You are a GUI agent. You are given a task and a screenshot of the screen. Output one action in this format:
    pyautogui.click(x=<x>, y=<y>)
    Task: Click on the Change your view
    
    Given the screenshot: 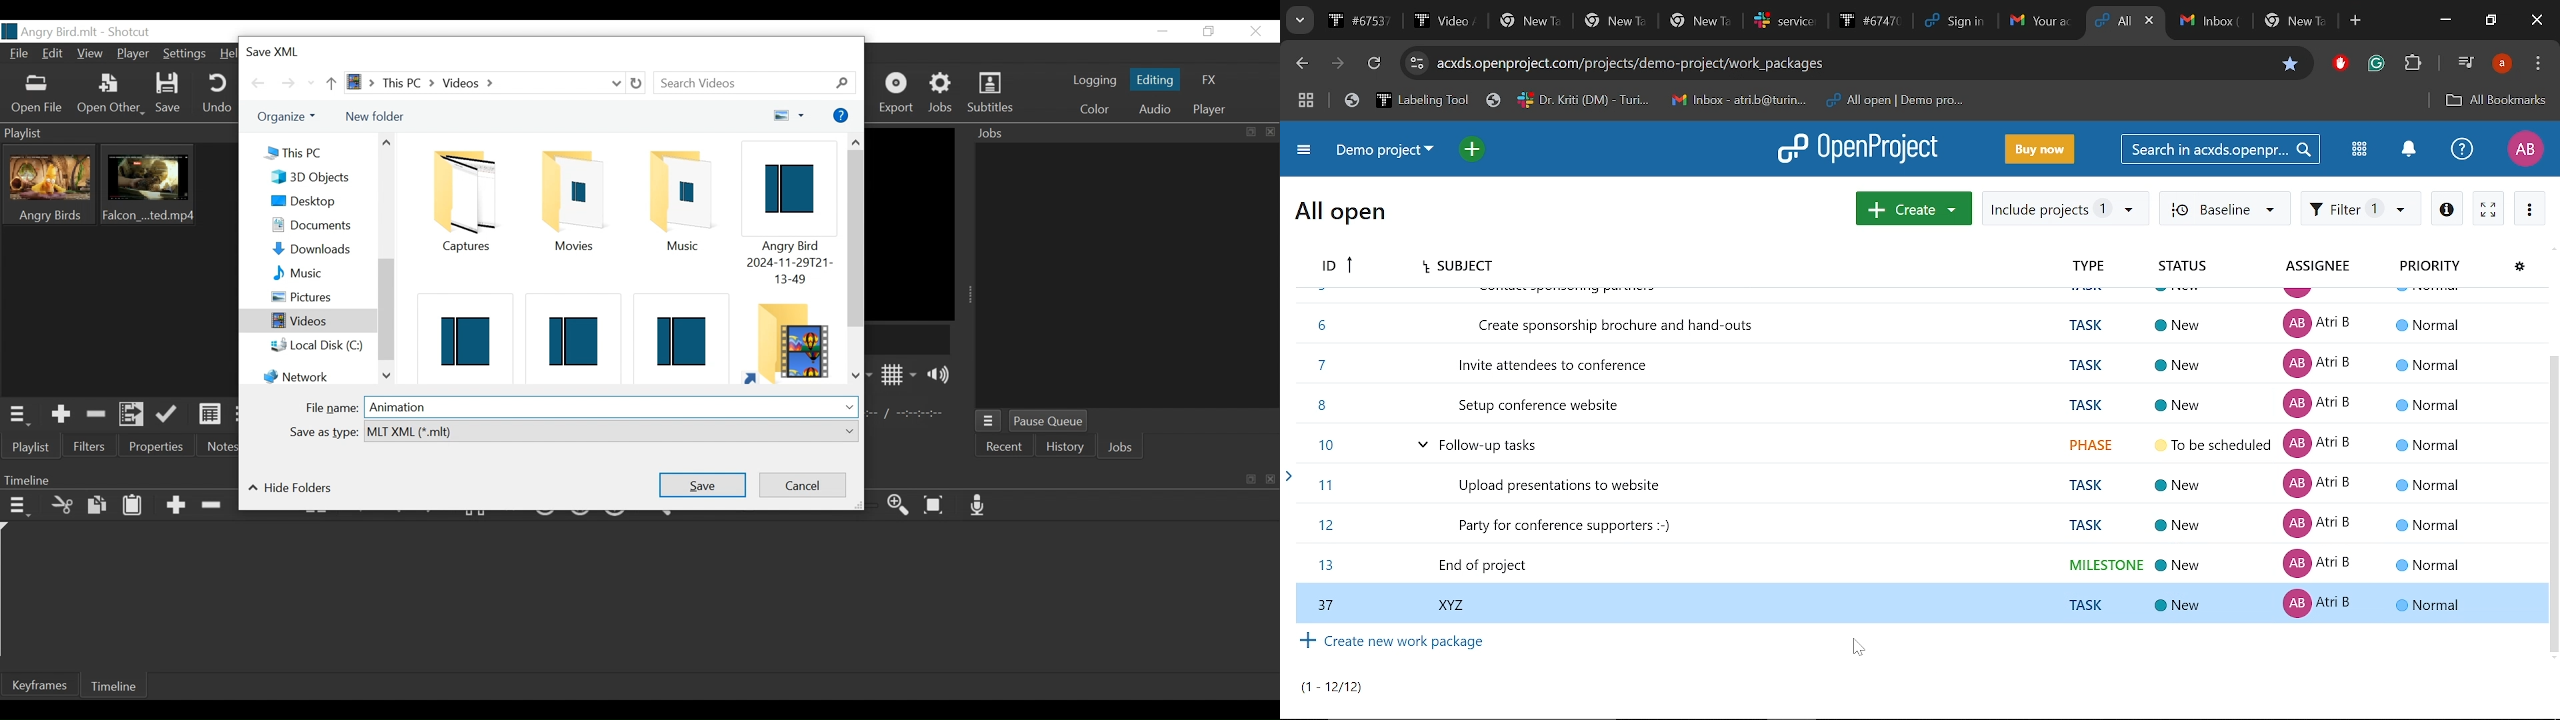 What is the action you would take?
    pyautogui.click(x=789, y=115)
    